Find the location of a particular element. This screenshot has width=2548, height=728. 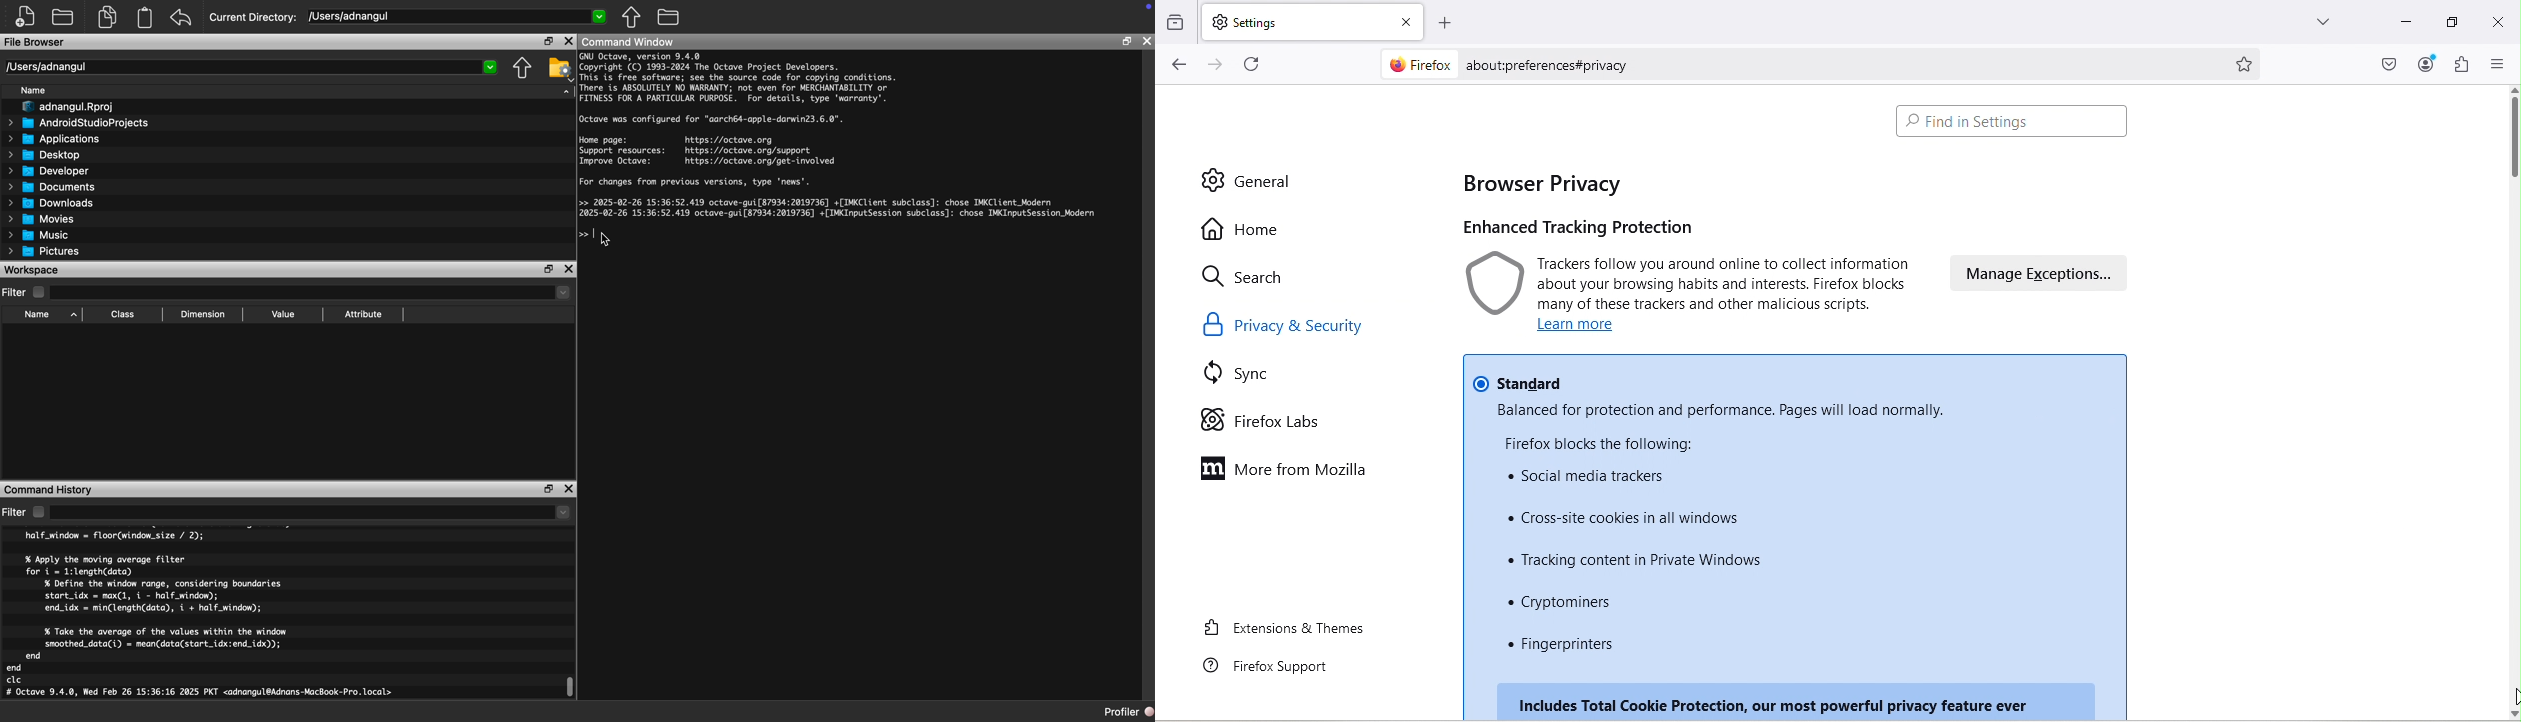

Firefox is located at coordinates (1416, 66).